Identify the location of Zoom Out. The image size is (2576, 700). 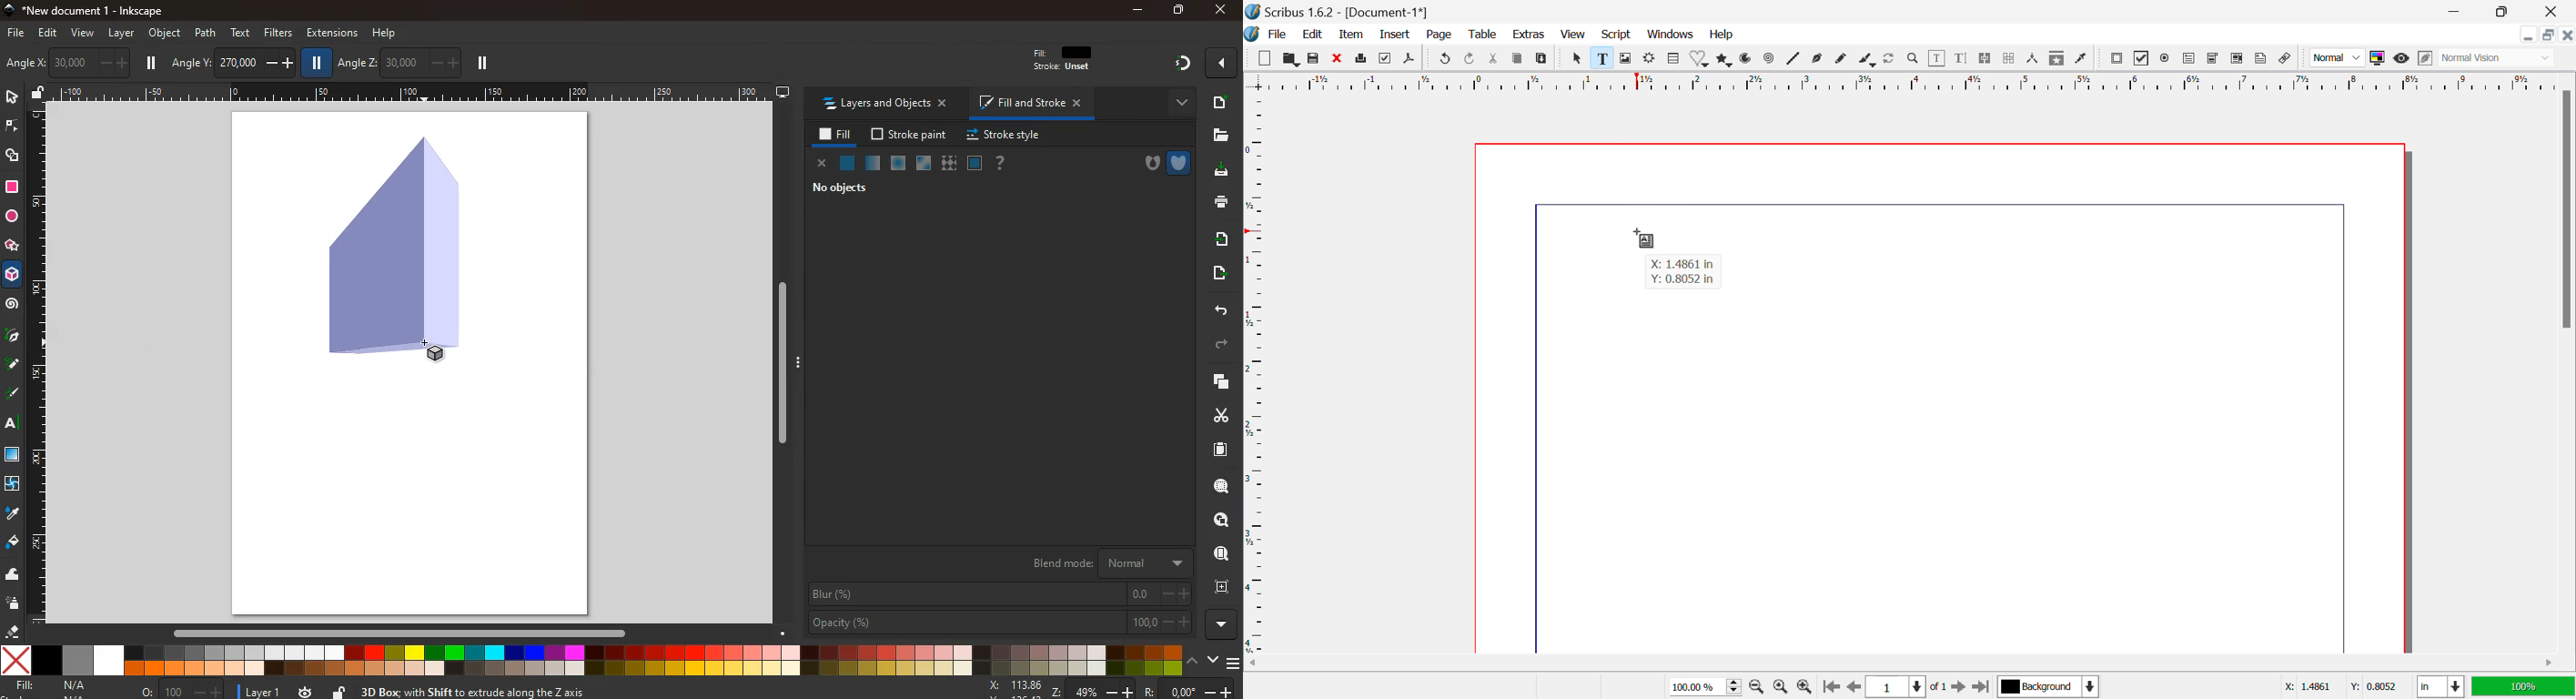
(1758, 687).